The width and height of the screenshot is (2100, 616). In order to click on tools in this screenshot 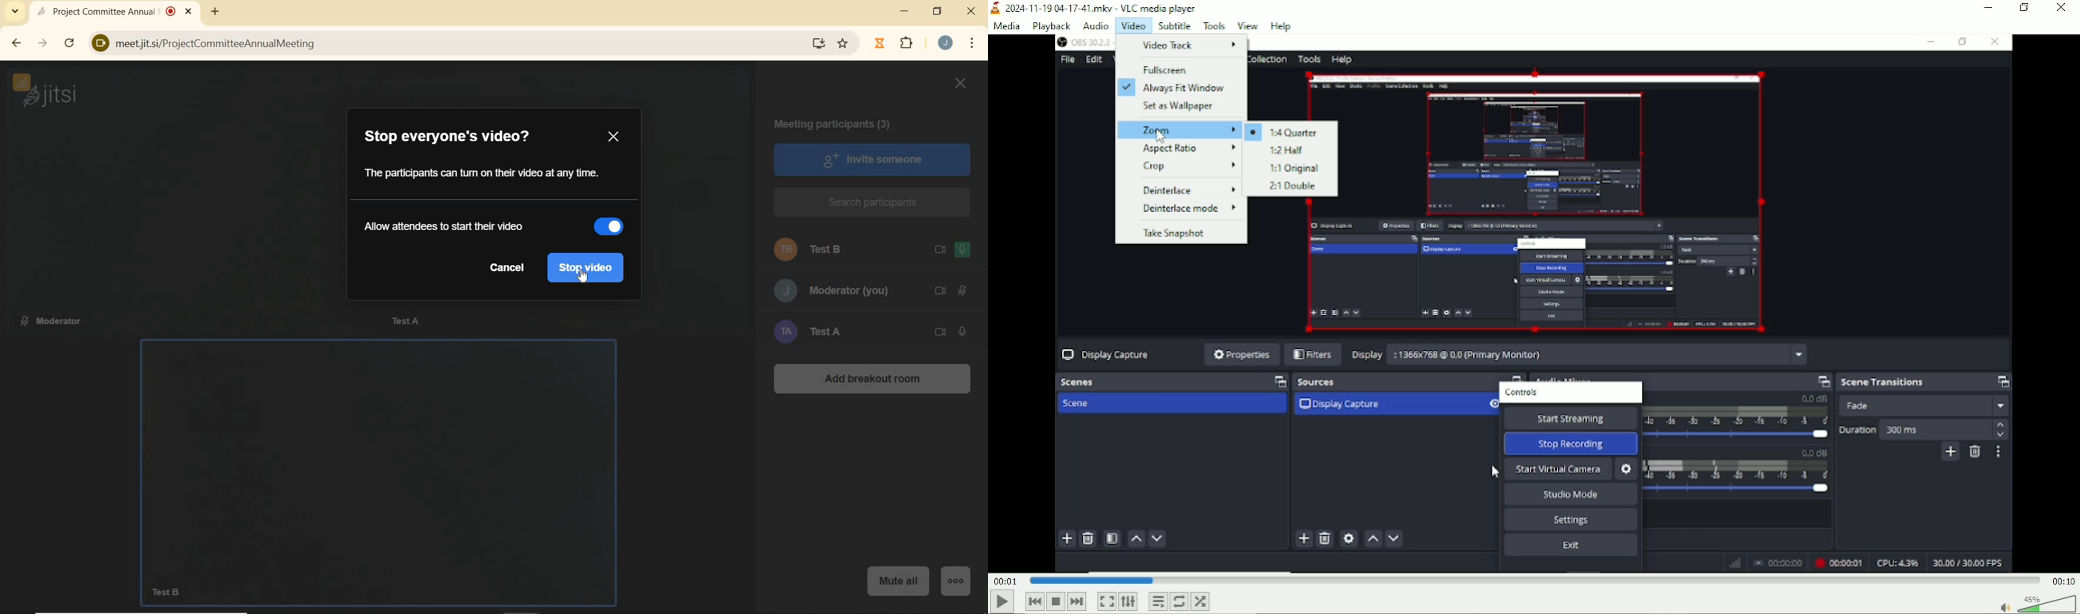, I will do `click(1215, 25)`.